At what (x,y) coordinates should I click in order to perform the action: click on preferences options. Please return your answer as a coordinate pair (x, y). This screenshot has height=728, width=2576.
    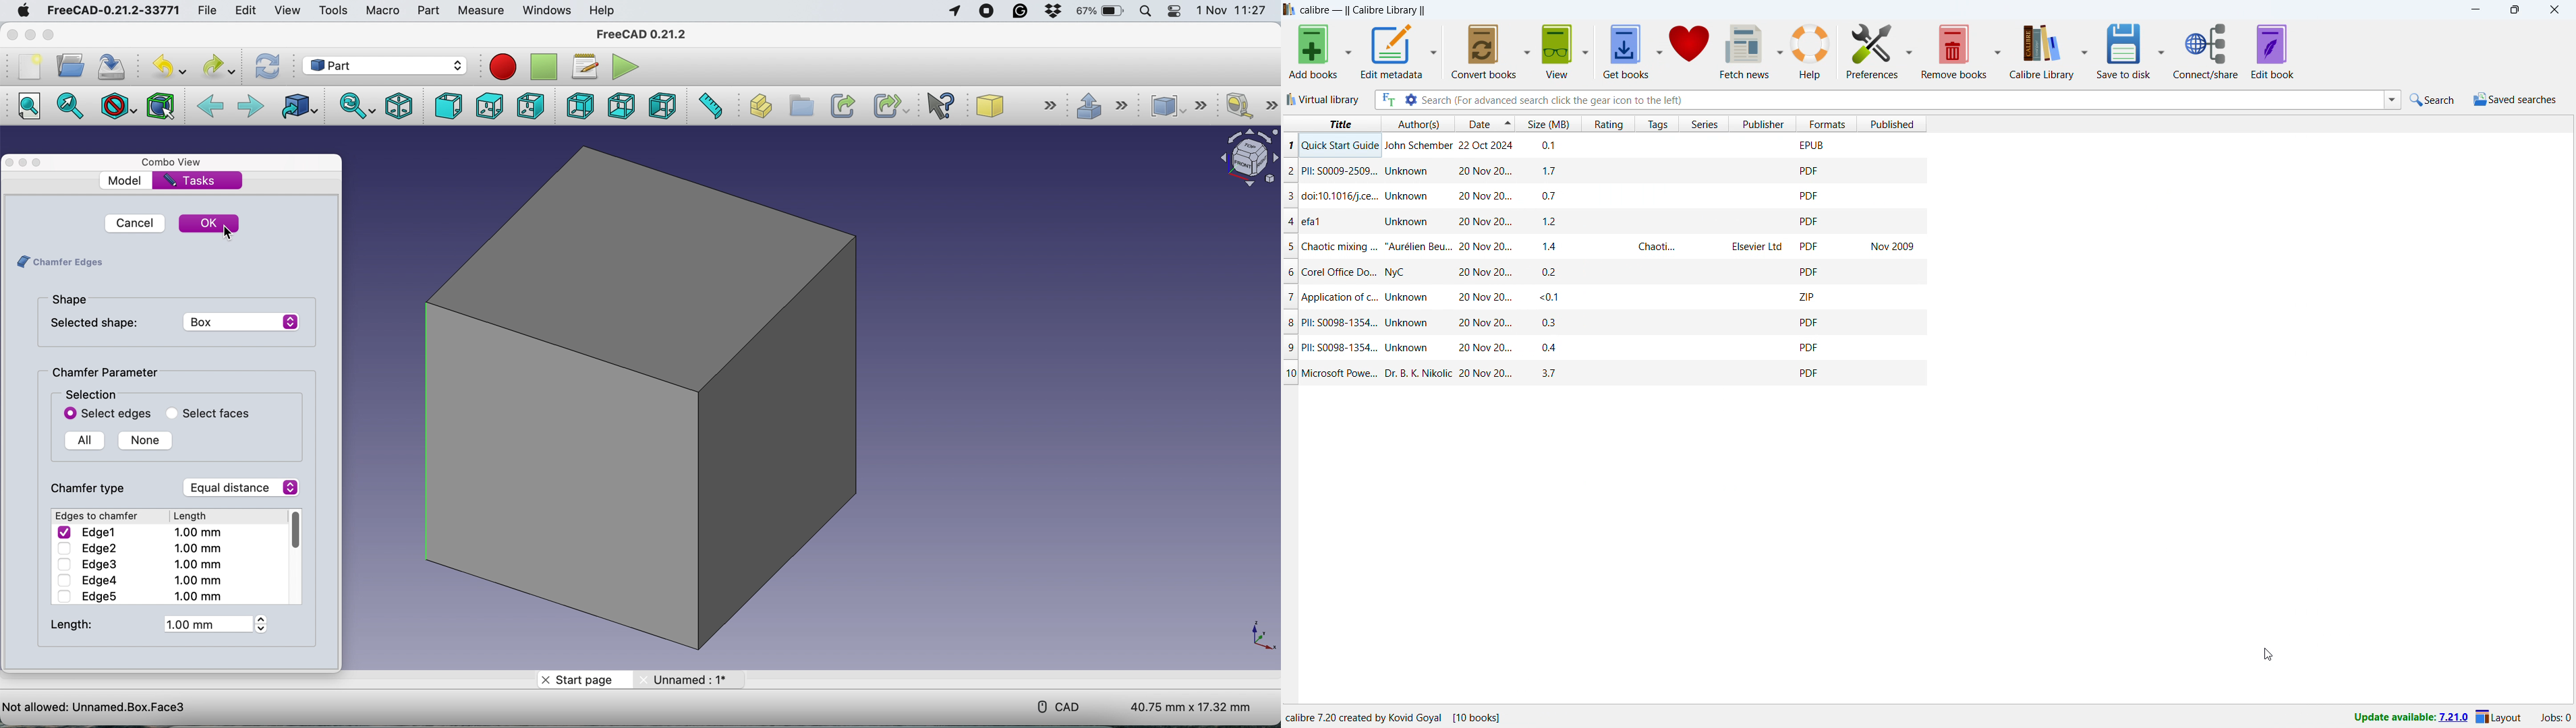
    Looking at the image, I should click on (1910, 50).